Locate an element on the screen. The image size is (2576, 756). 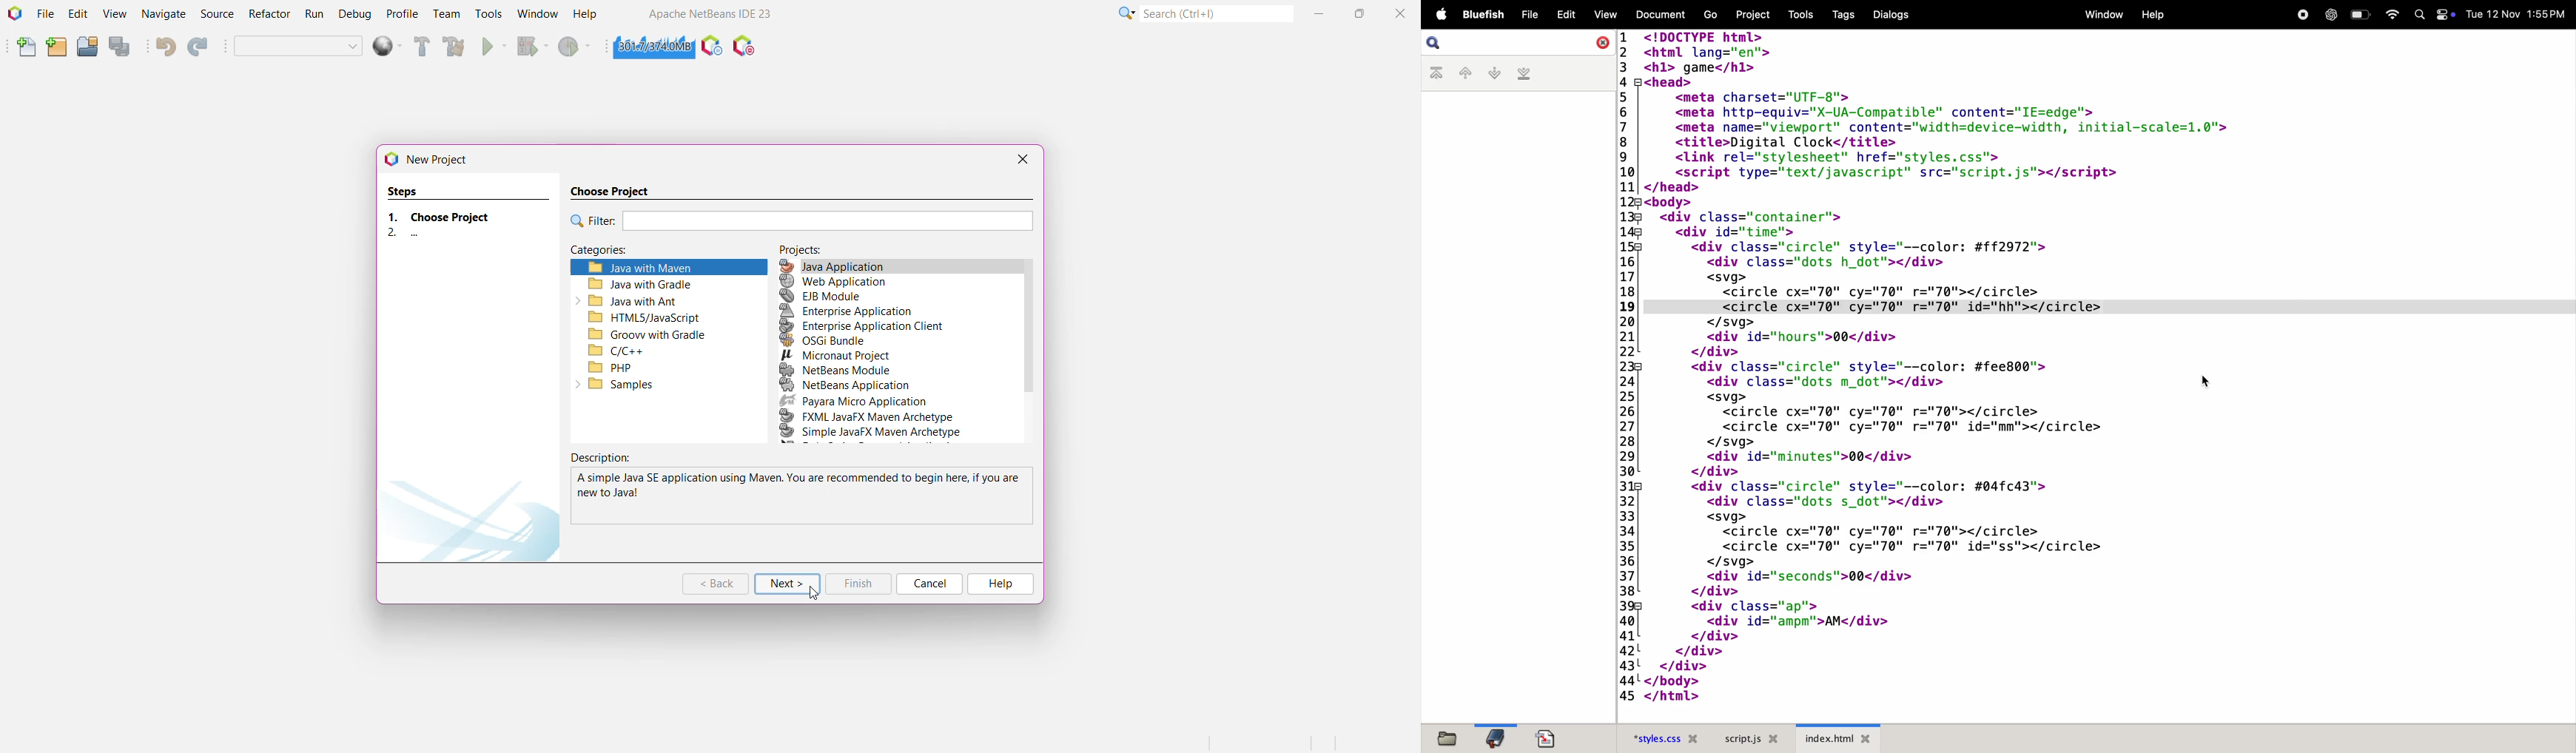
tags is located at coordinates (1840, 14).